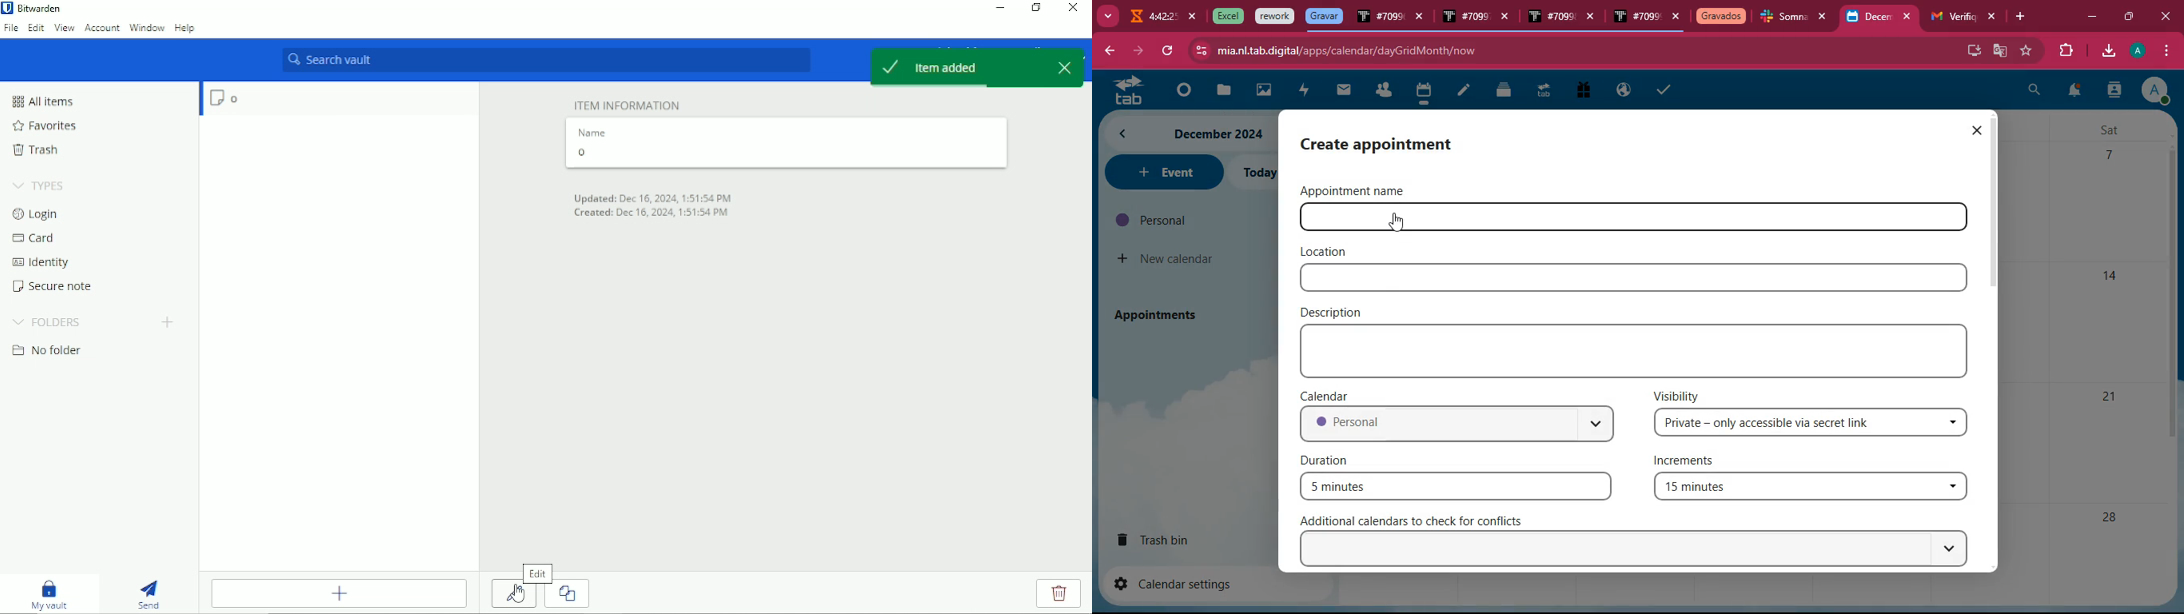 This screenshot has height=616, width=2184. What do you see at coordinates (1123, 90) in the screenshot?
I see `tab` at bounding box center [1123, 90].